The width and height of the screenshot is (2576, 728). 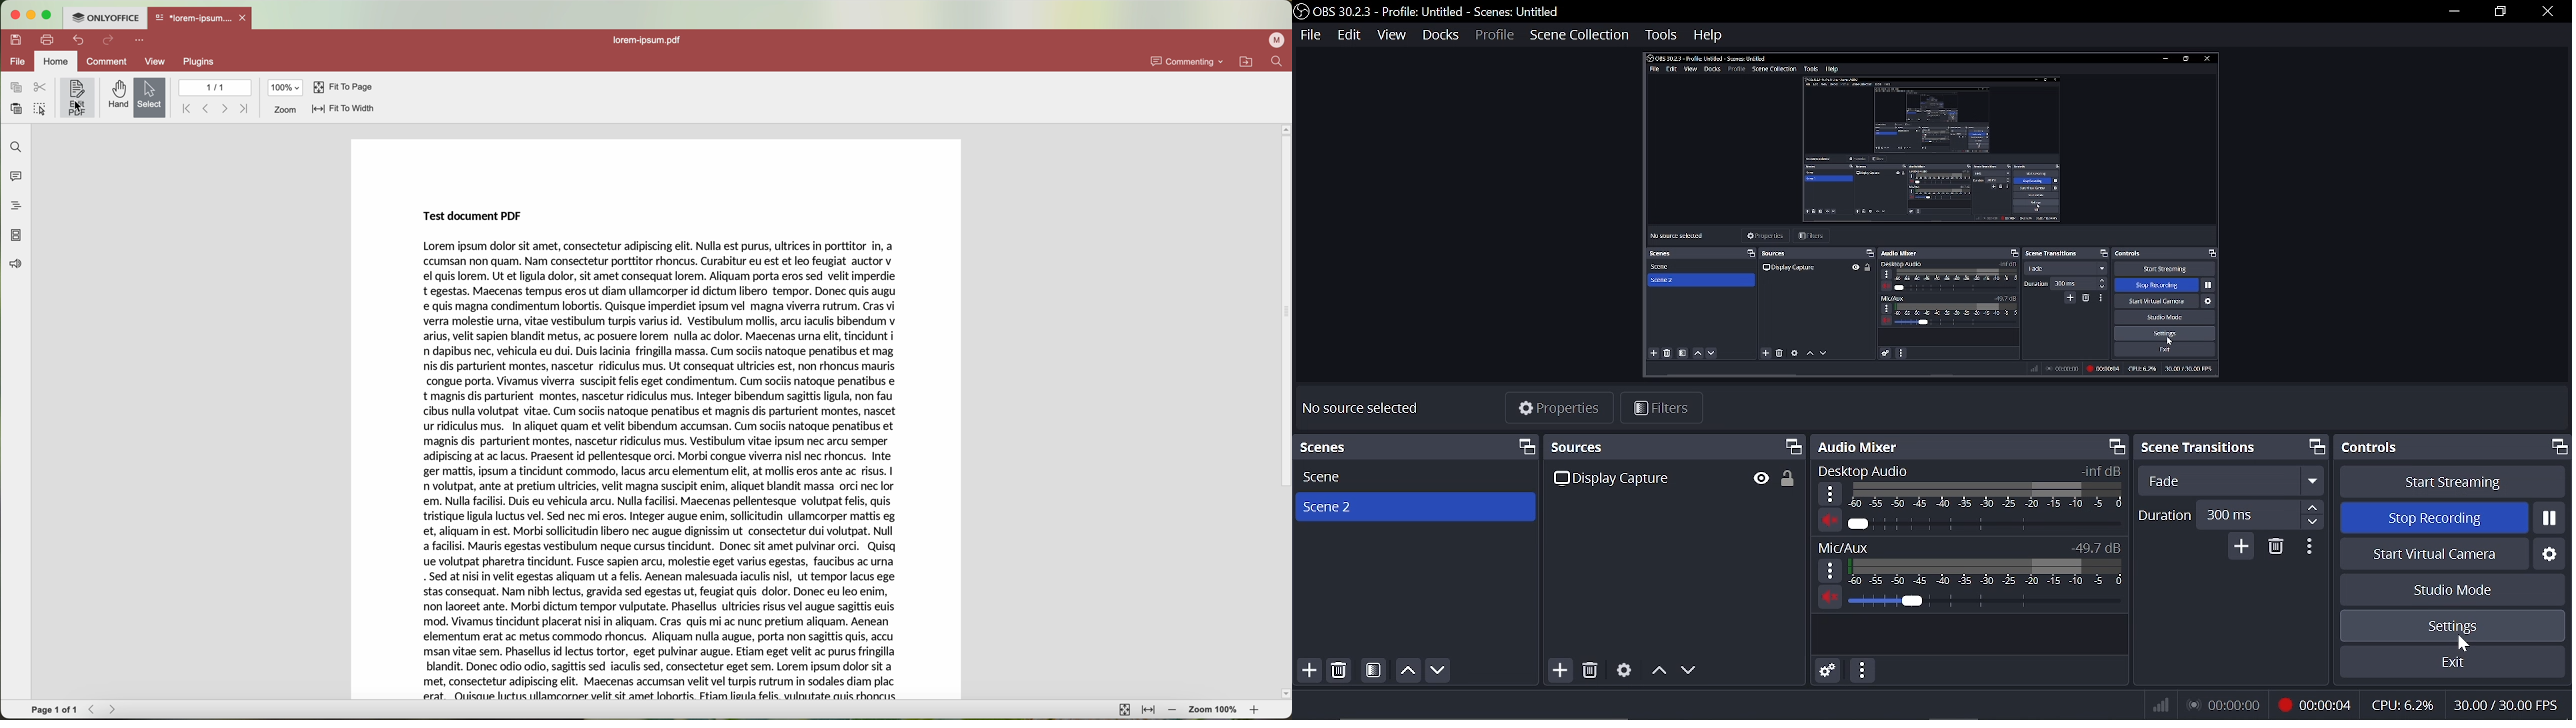 I want to click on display audio volume, so click(x=1983, y=525).